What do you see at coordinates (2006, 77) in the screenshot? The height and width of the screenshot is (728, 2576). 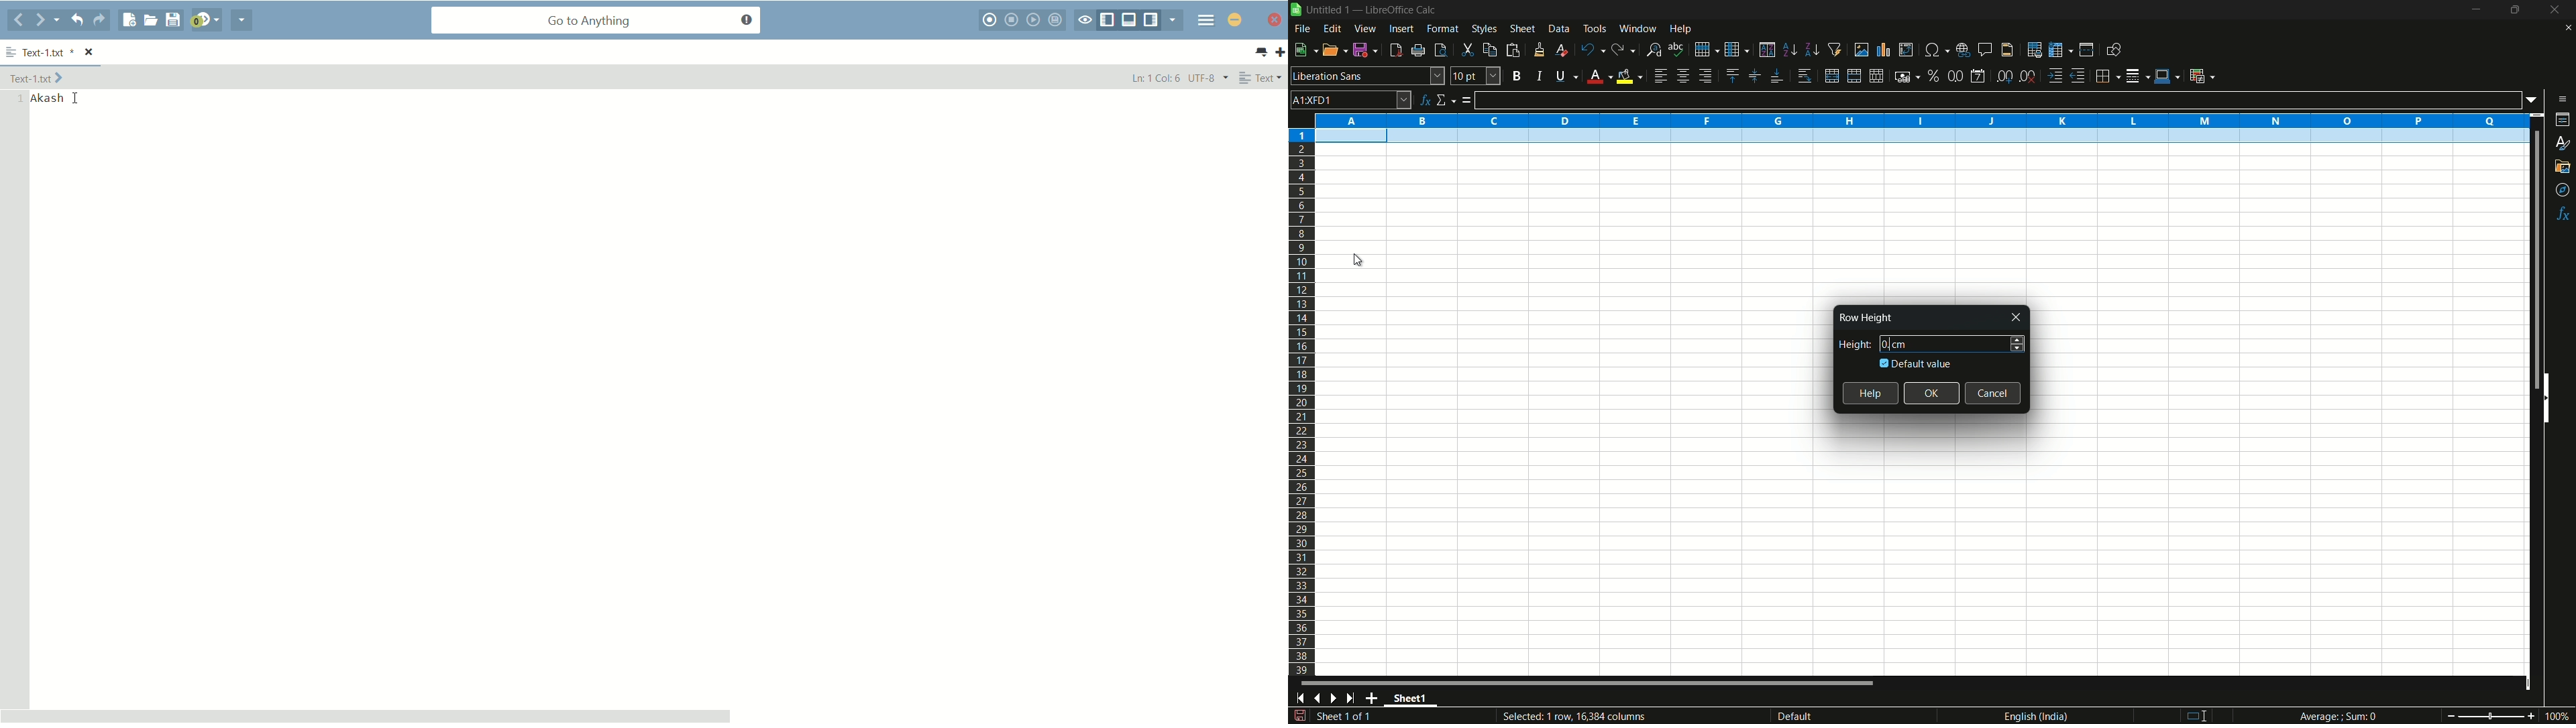 I see `add decimal place` at bounding box center [2006, 77].